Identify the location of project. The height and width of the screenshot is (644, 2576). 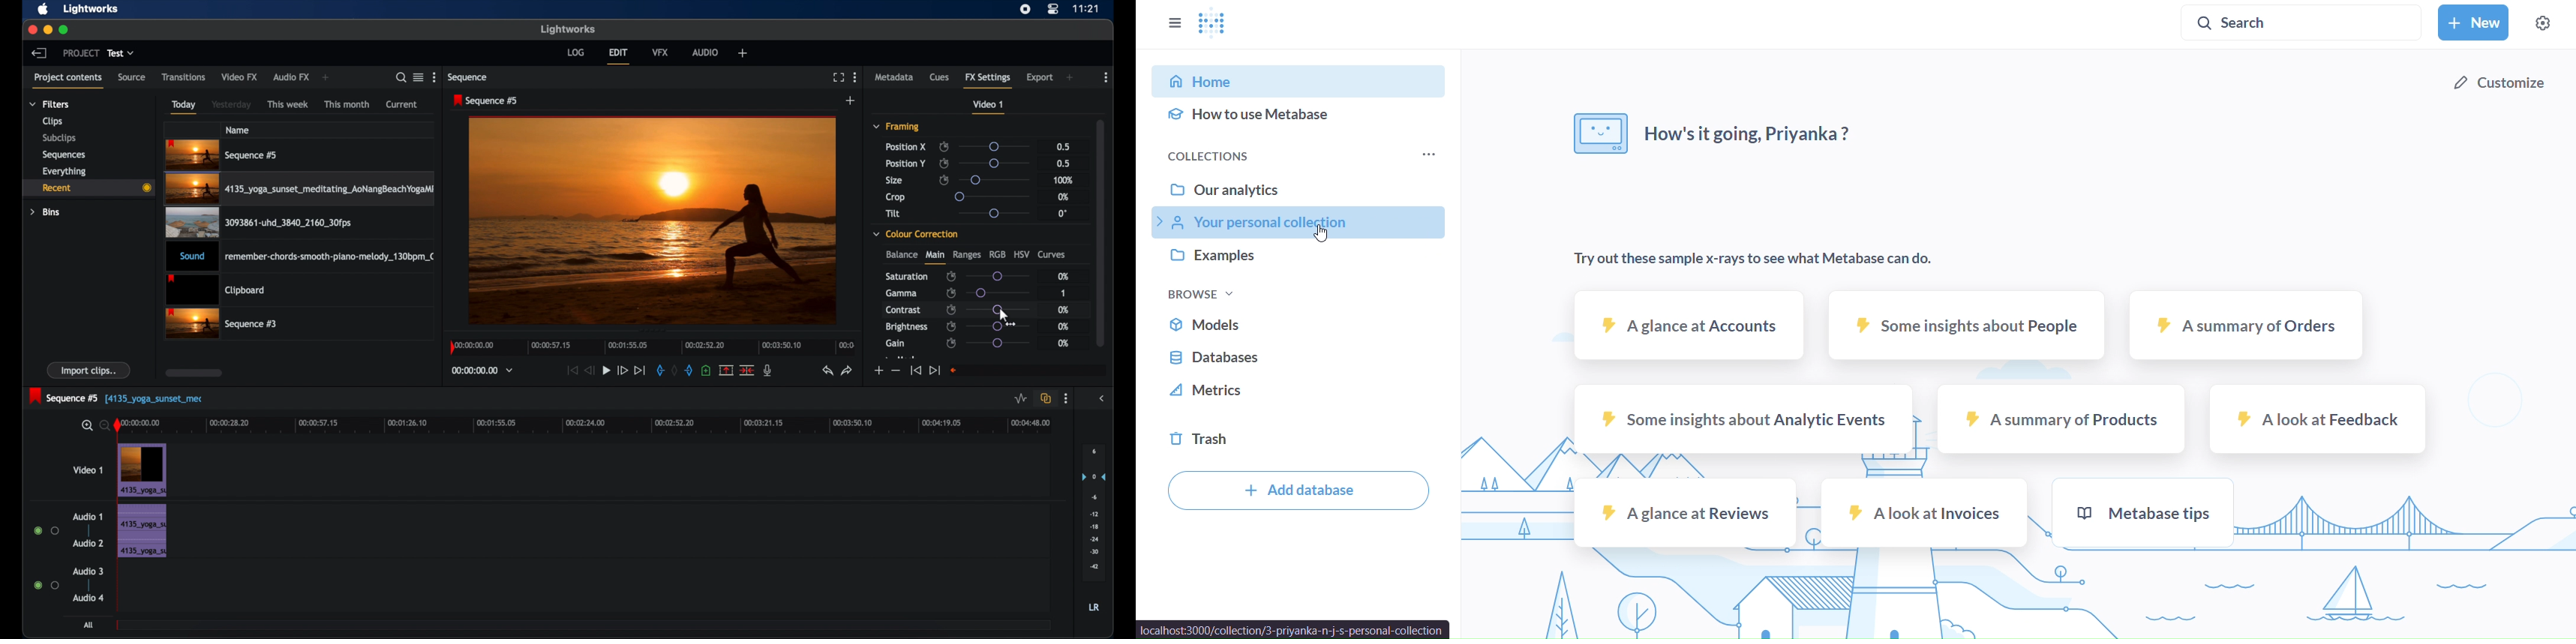
(81, 53).